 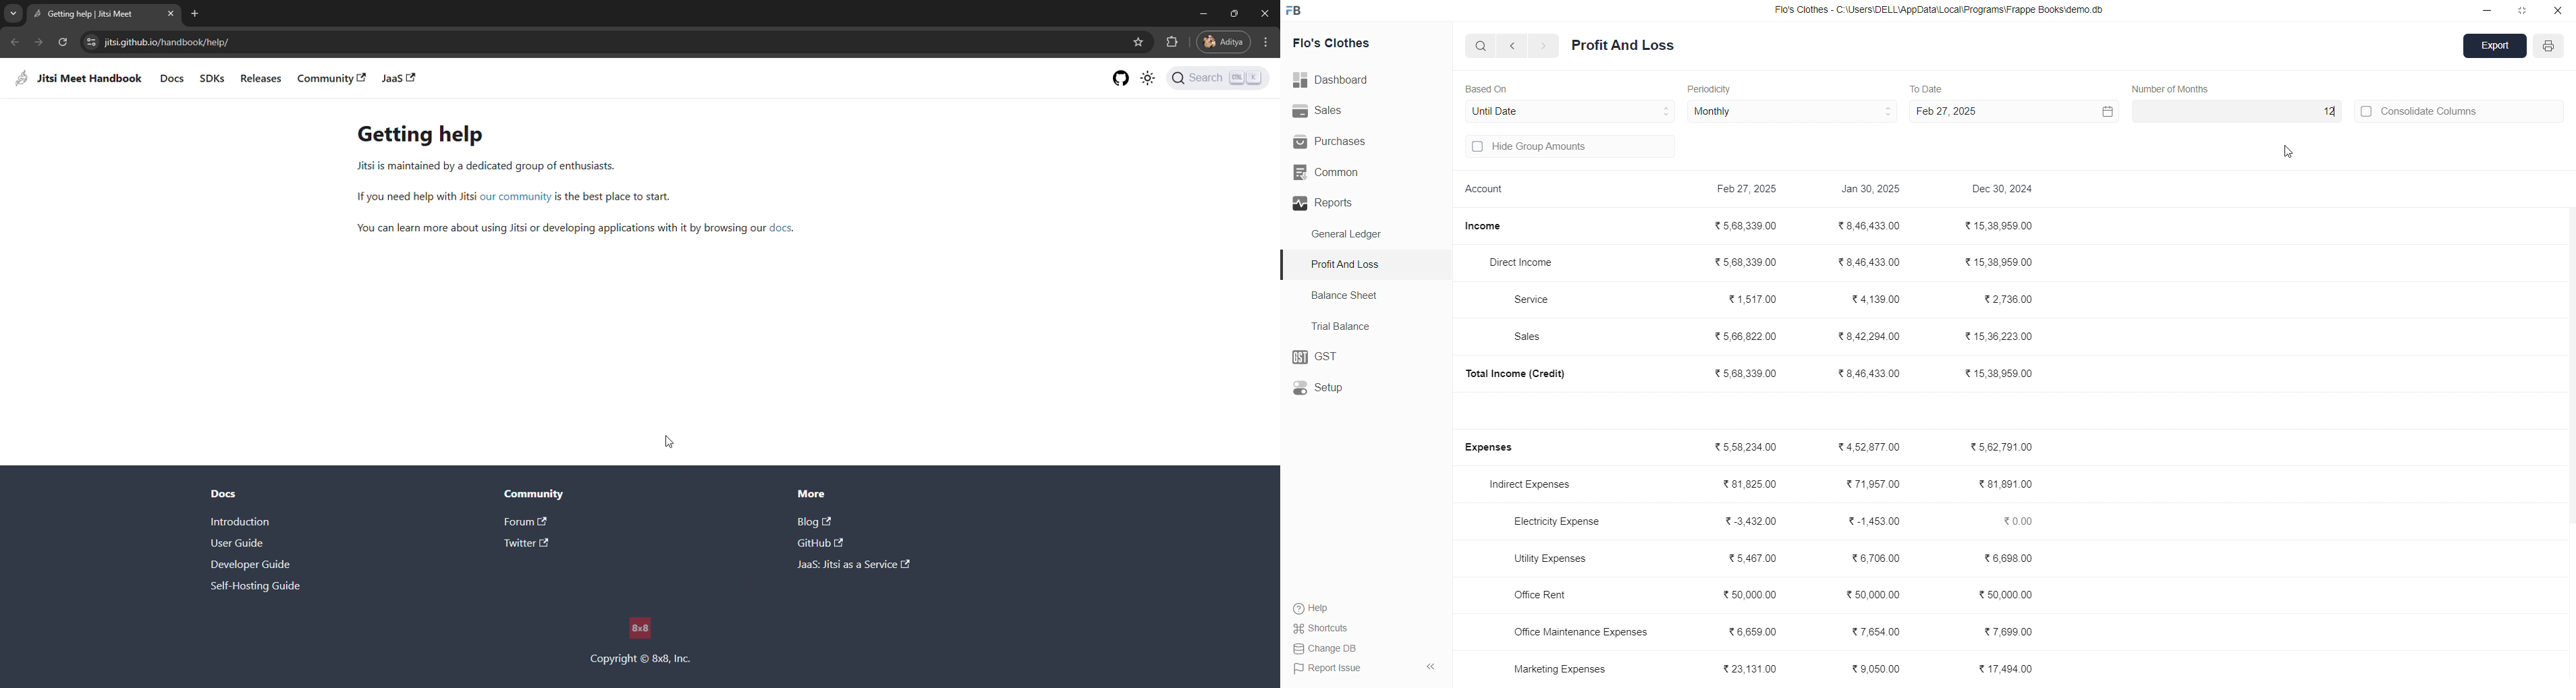 I want to click on Utility Expenses., so click(x=1558, y=558).